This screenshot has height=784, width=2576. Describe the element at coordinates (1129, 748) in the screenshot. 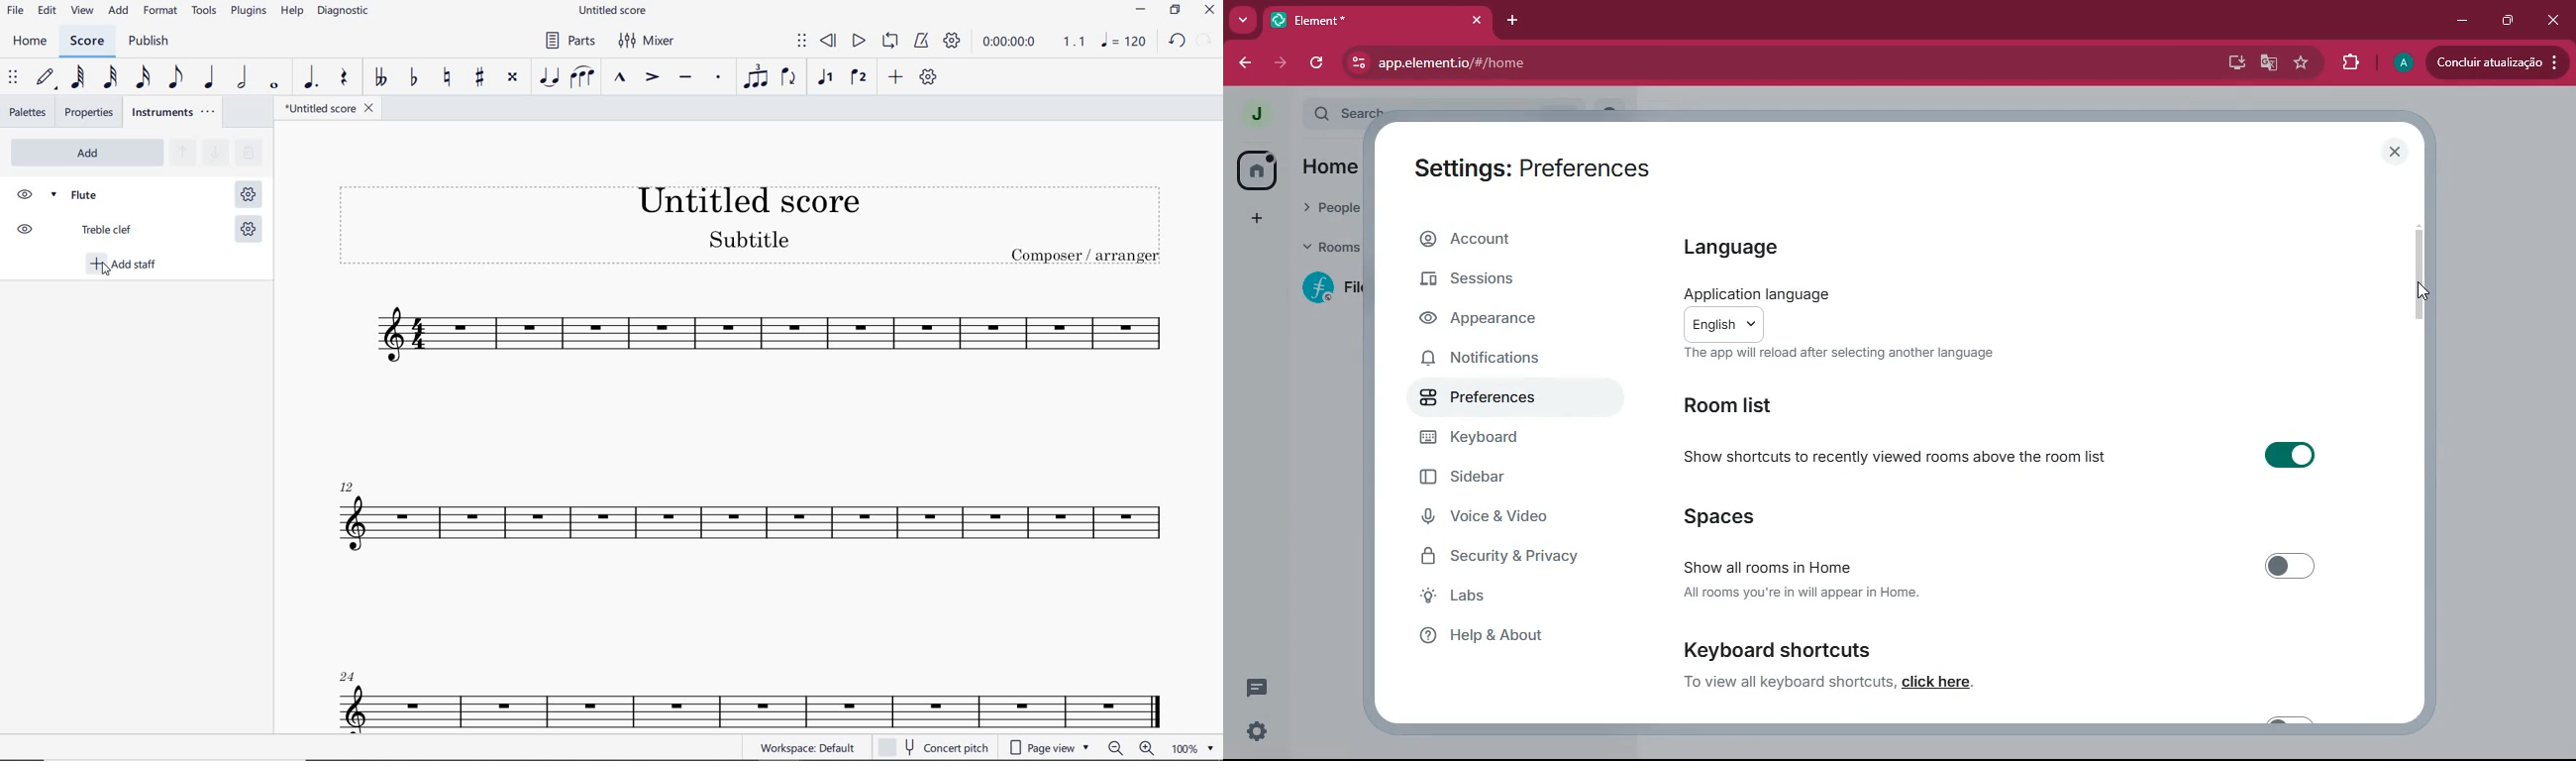

I see `zoom in or zoom out` at that location.